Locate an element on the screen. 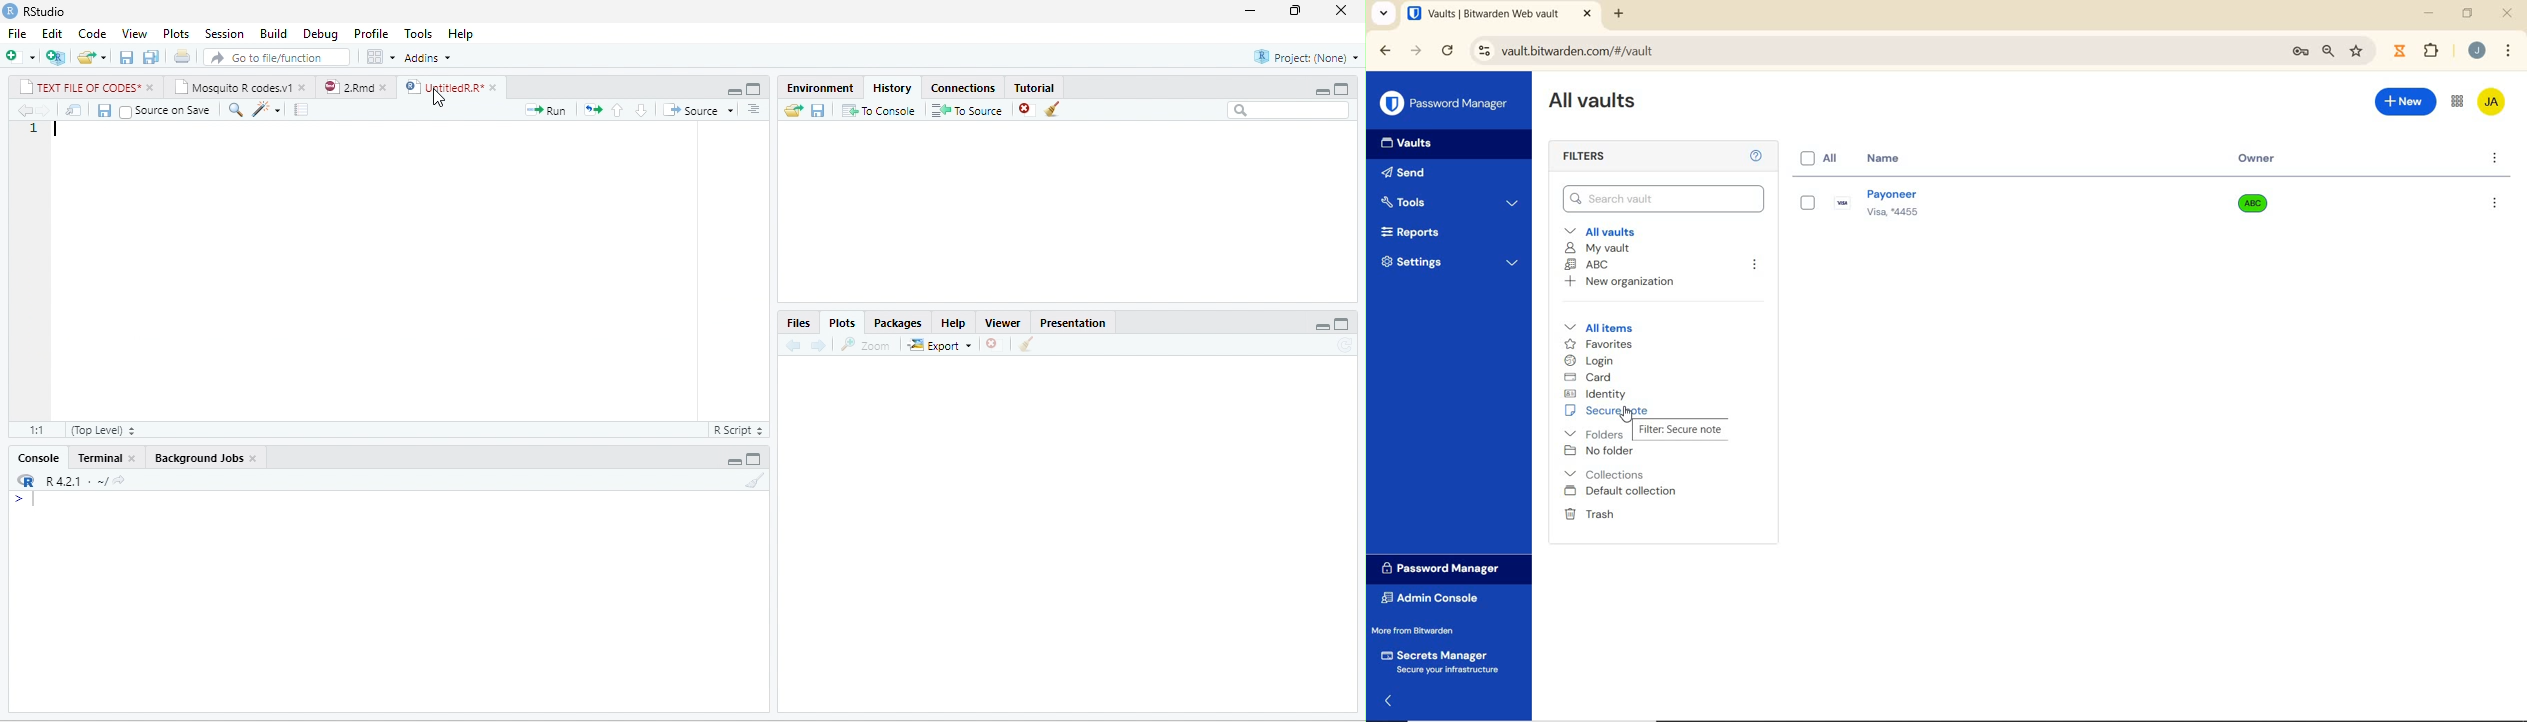  compile report is located at coordinates (301, 109).